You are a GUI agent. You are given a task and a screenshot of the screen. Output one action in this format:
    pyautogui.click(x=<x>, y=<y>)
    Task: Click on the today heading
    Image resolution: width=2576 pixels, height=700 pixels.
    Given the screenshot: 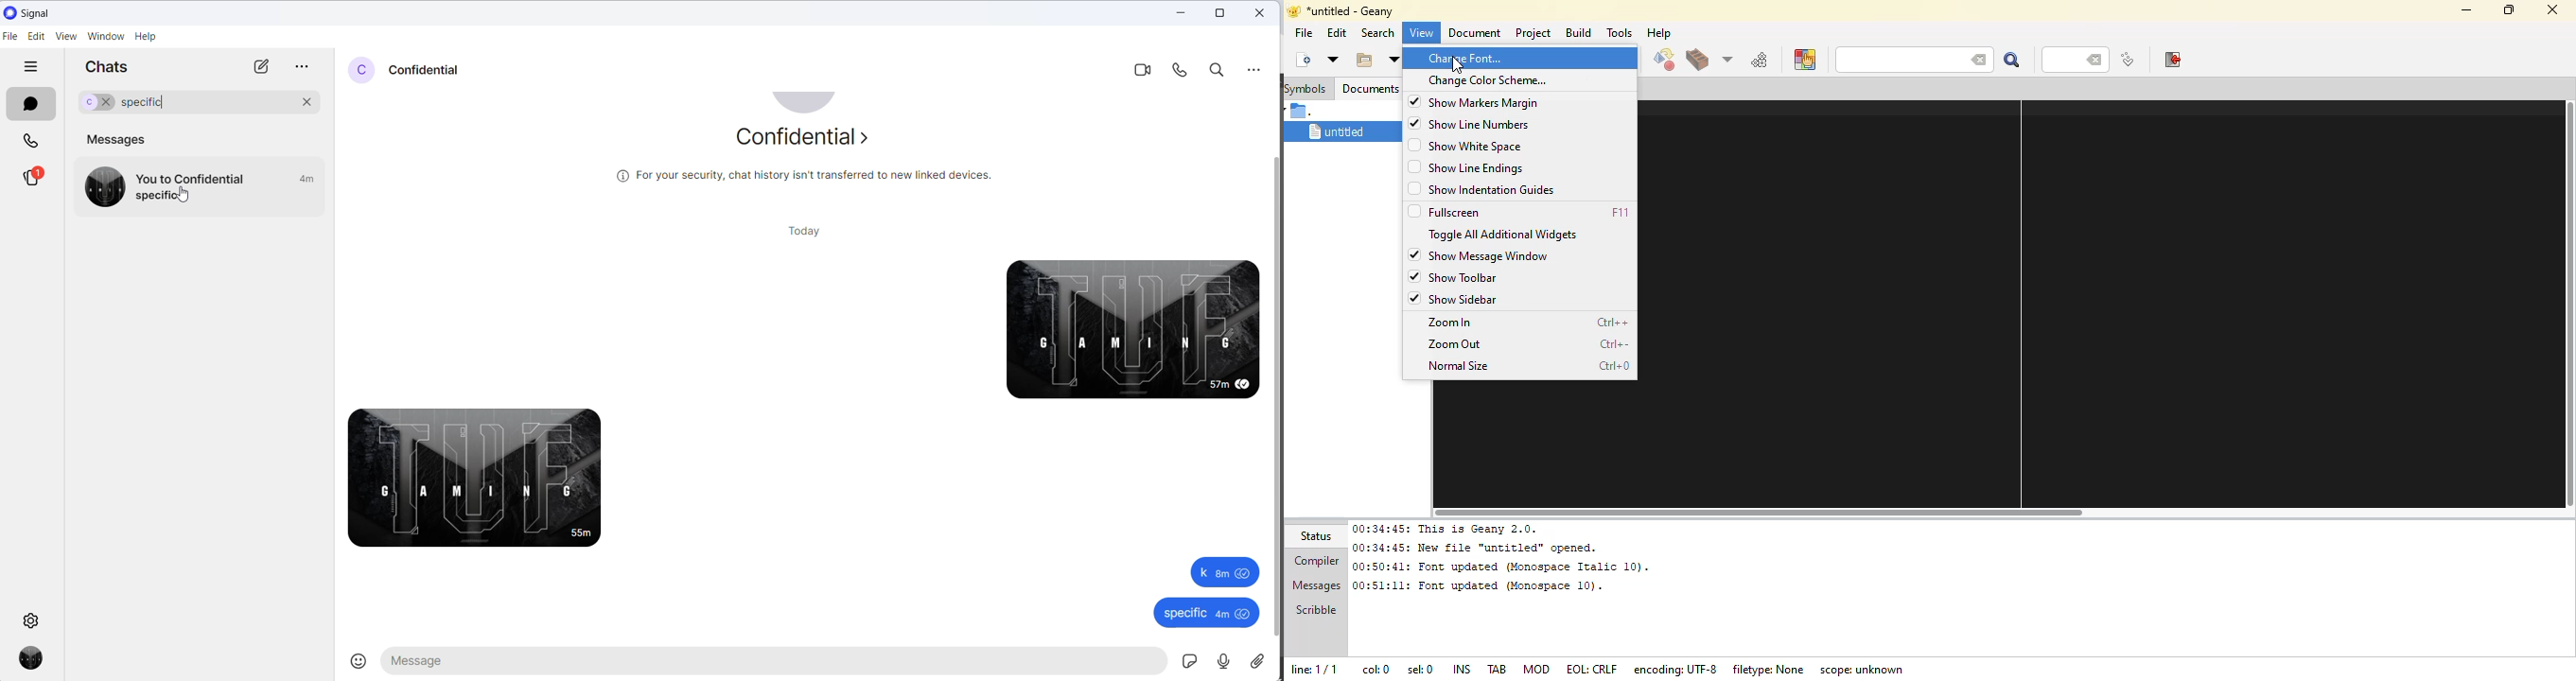 What is the action you would take?
    pyautogui.click(x=806, y=230)
    